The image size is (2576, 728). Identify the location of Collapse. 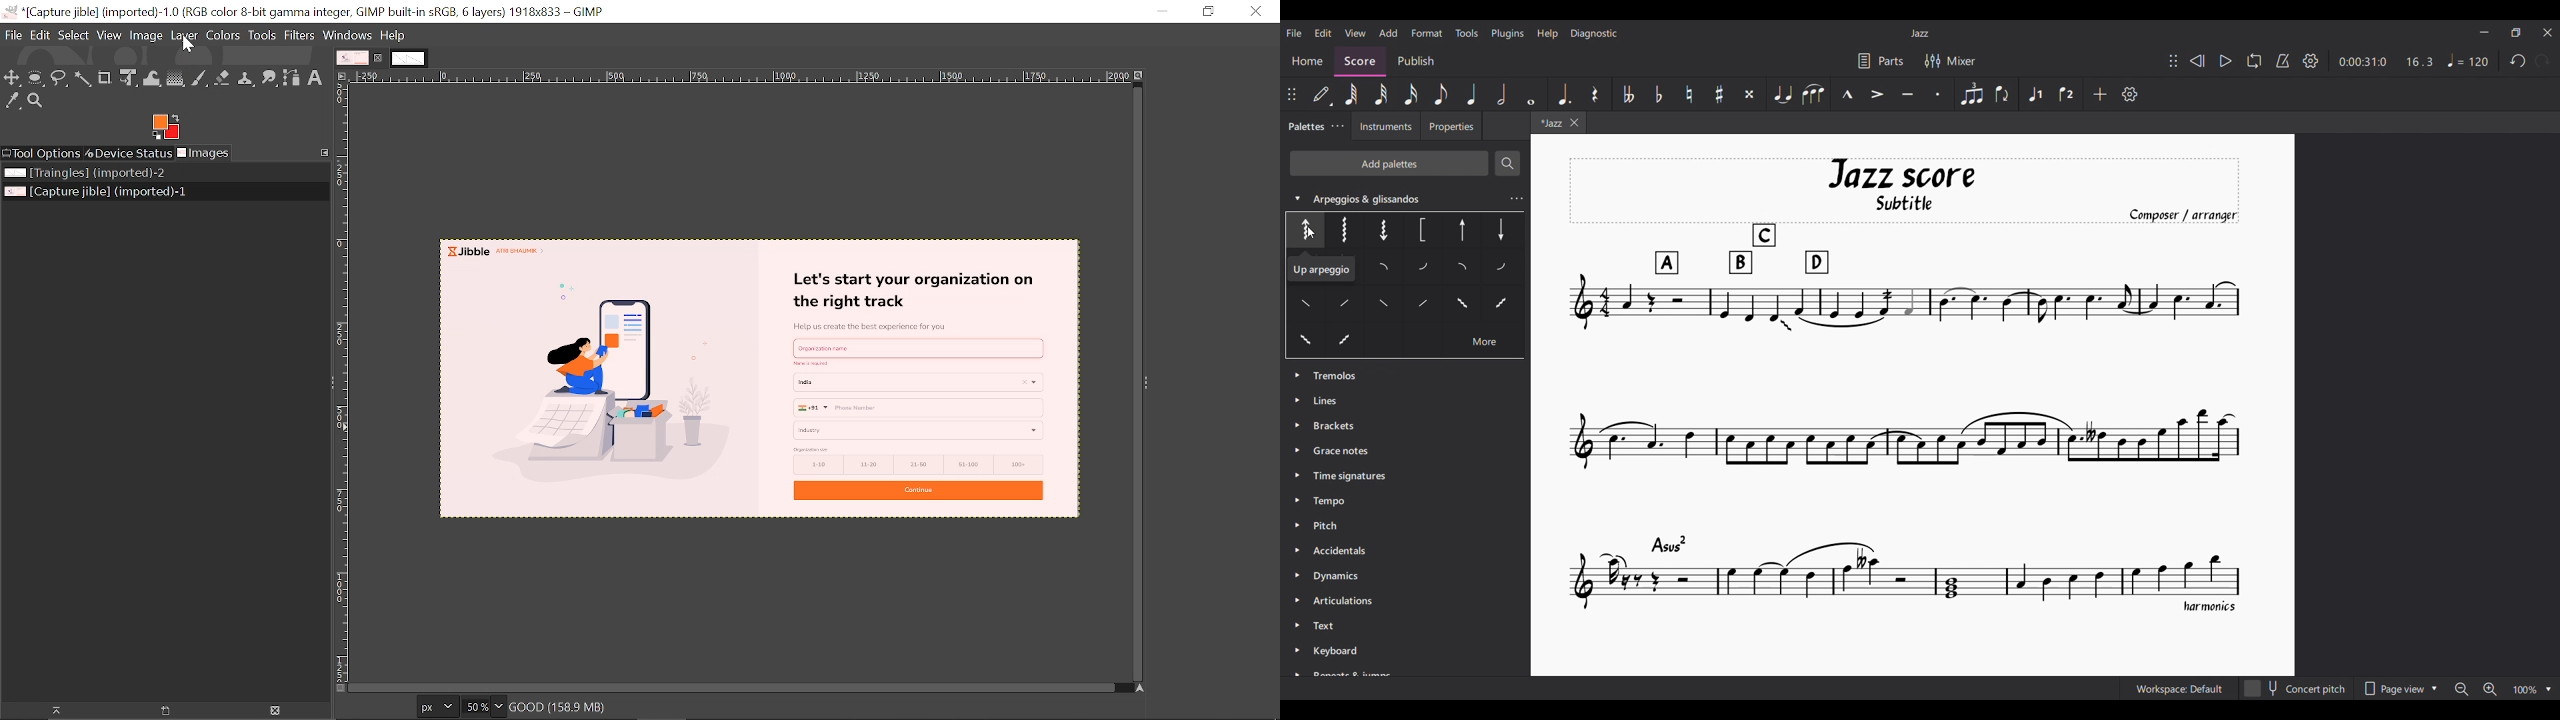
(1298, 198).